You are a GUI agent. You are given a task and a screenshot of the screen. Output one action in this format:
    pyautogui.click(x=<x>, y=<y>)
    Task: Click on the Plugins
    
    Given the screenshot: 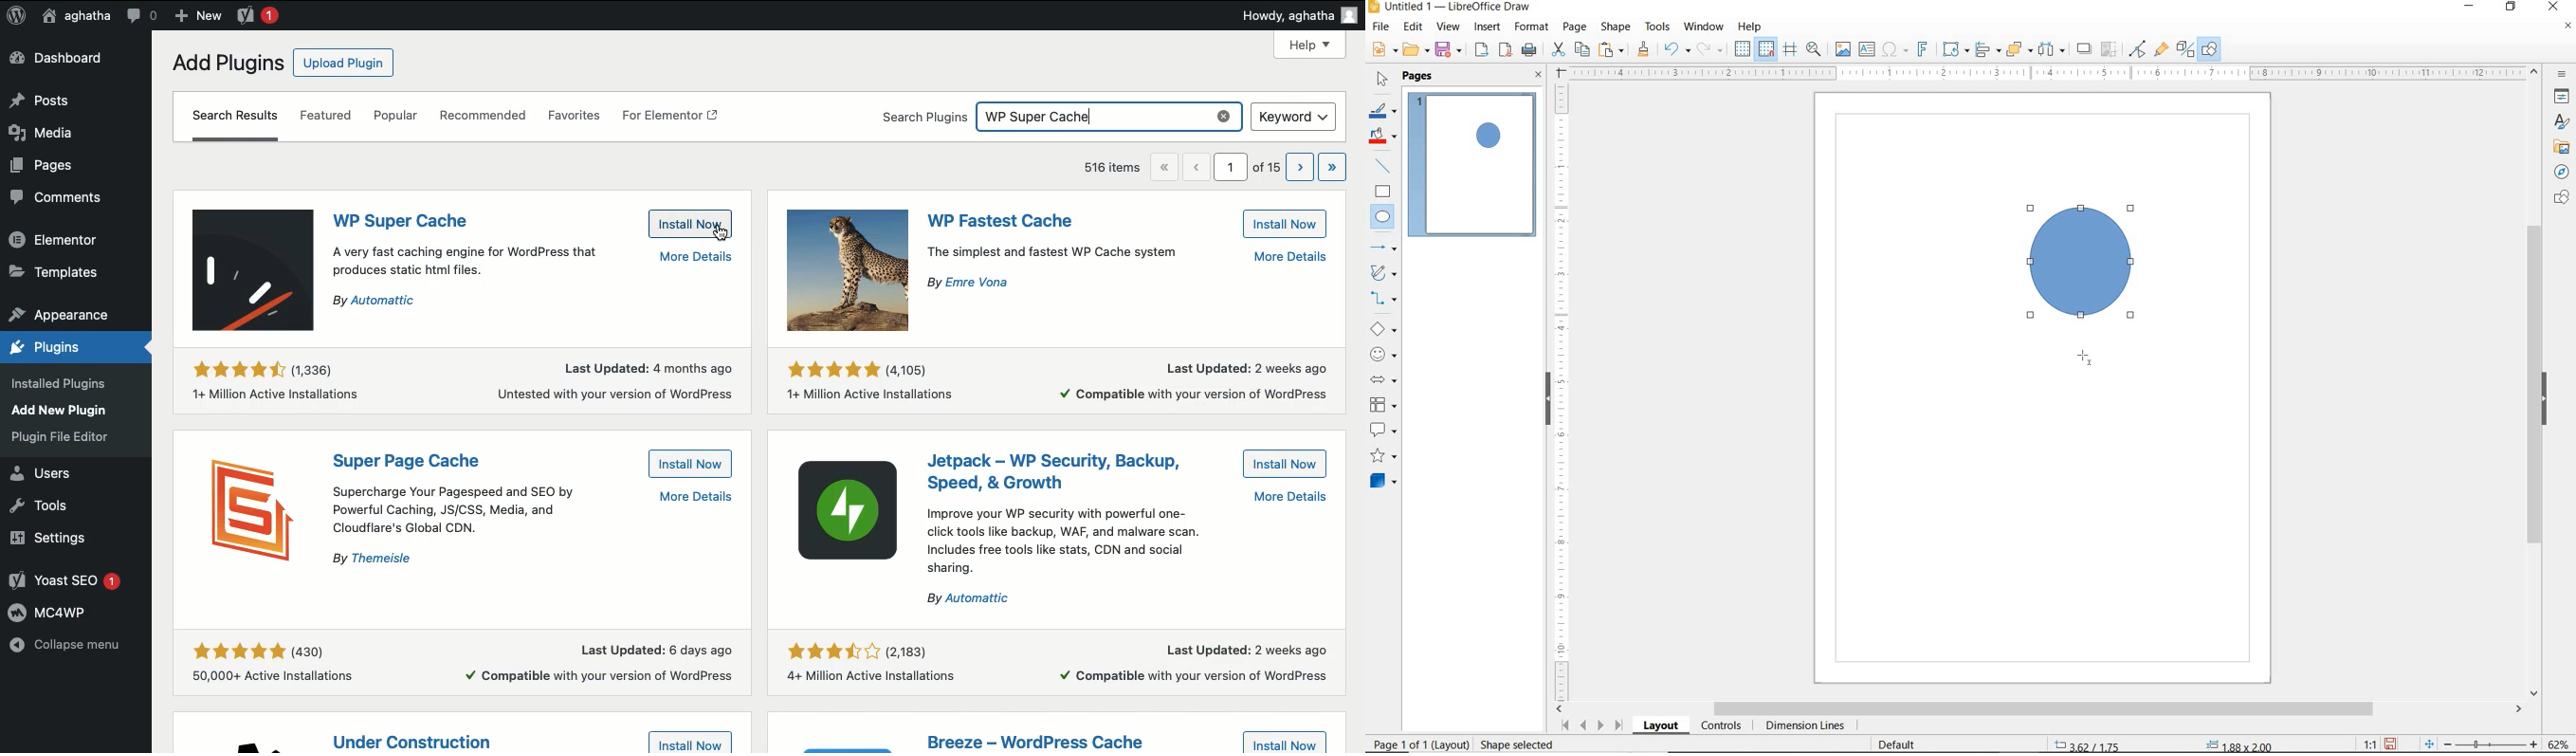 What is the action you would take?
    pyautogui.click(x=56, y=439)
    